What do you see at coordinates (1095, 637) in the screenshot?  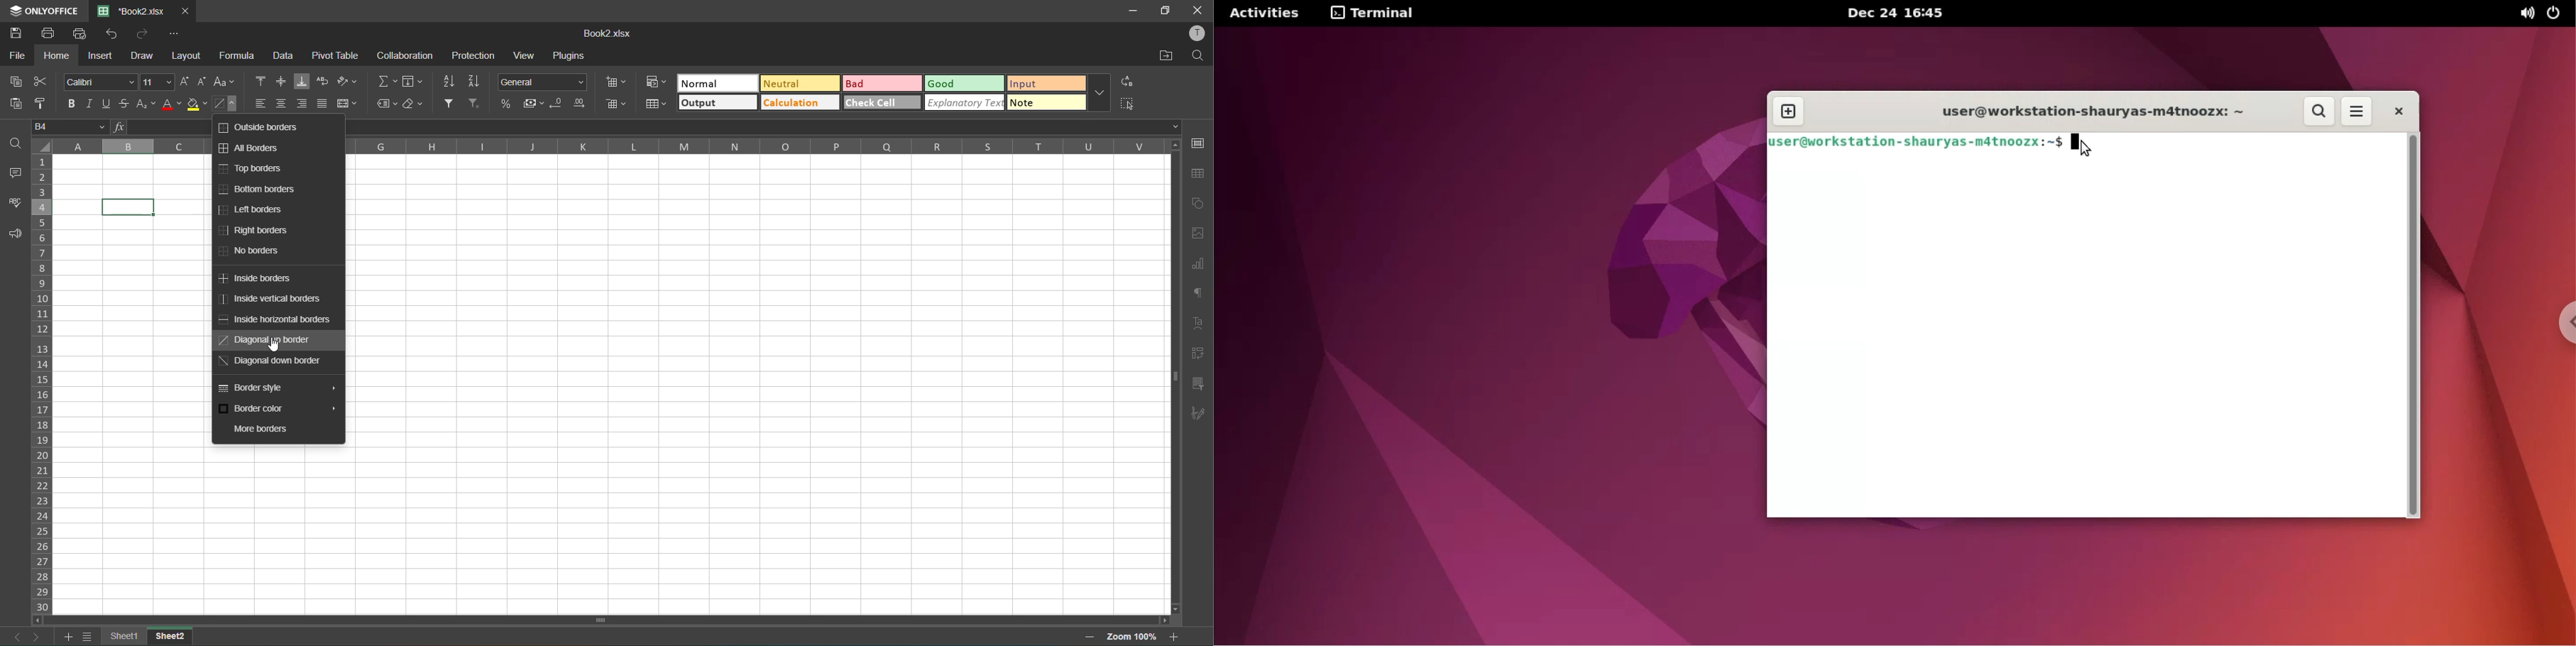 I see `zoom out` at bounding box center [1095, 637].